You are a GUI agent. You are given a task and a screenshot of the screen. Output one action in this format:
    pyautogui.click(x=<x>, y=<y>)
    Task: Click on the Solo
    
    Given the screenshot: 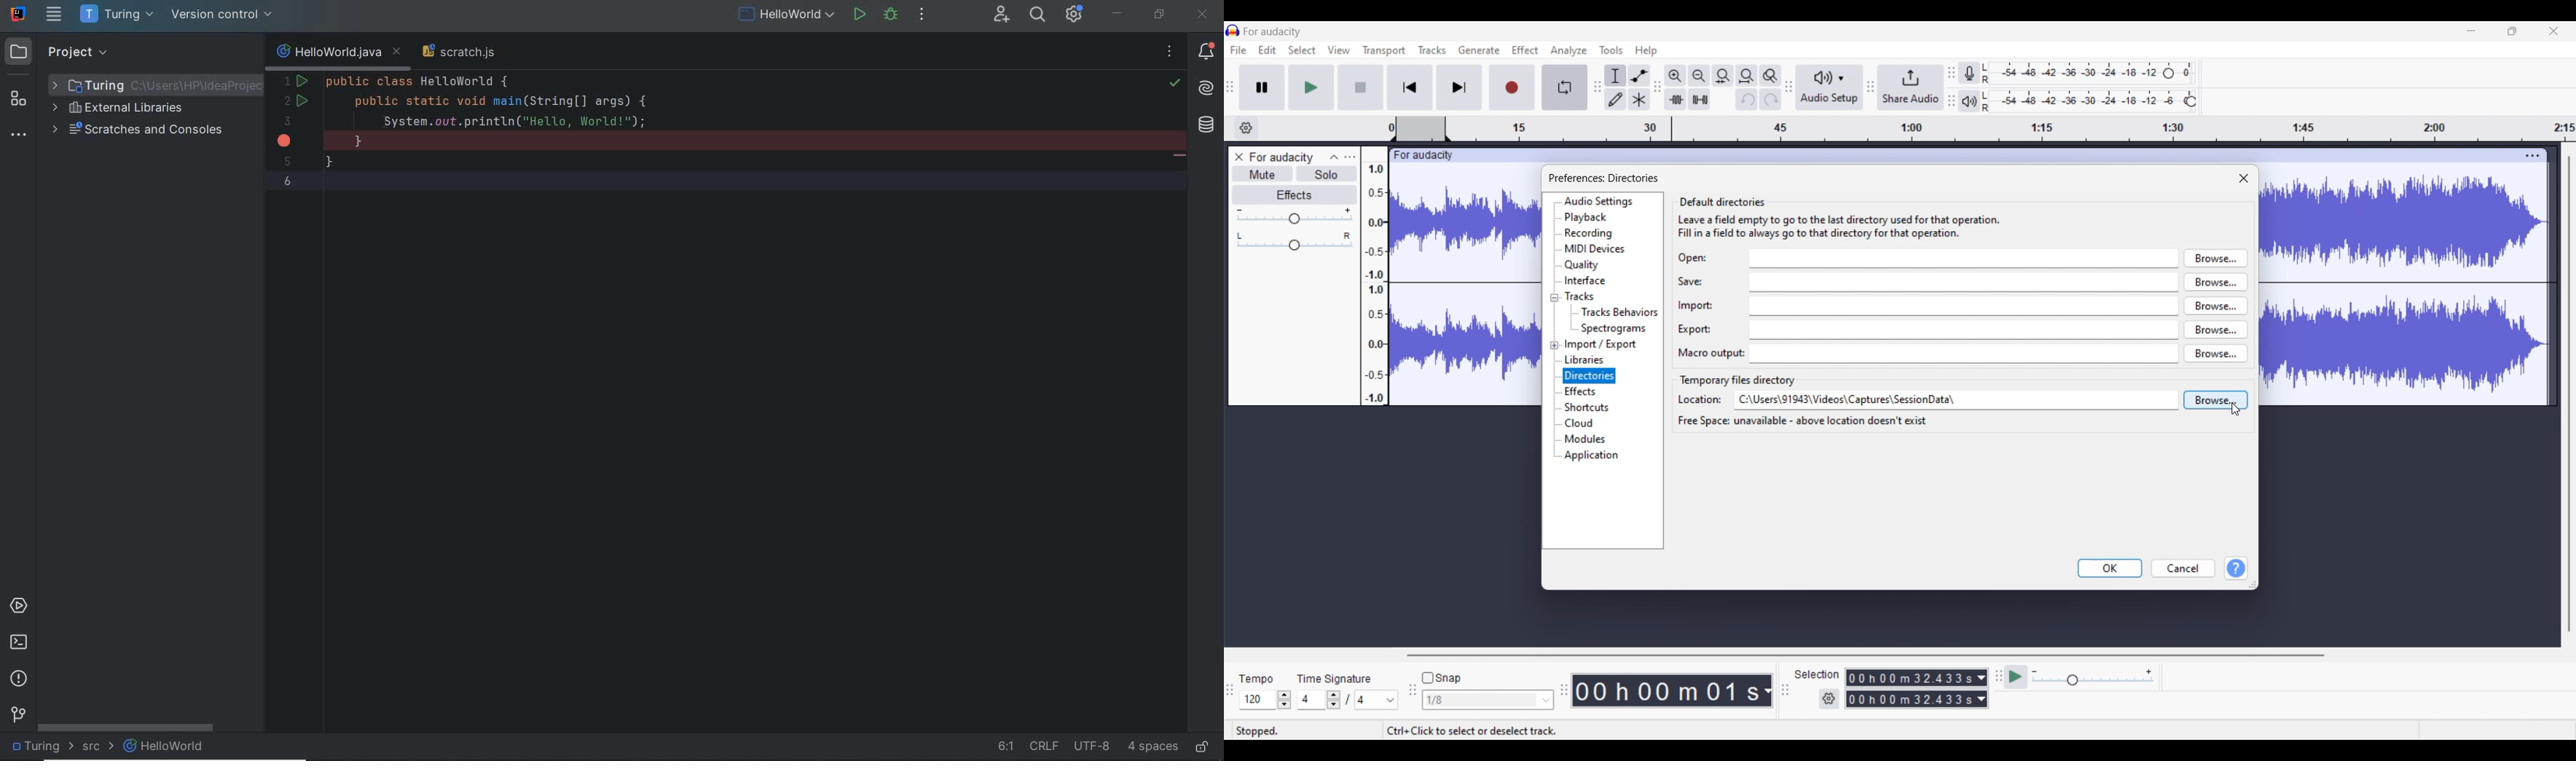 What is the action you would take?
    pyautogui.click(x=1326, y=174)
    